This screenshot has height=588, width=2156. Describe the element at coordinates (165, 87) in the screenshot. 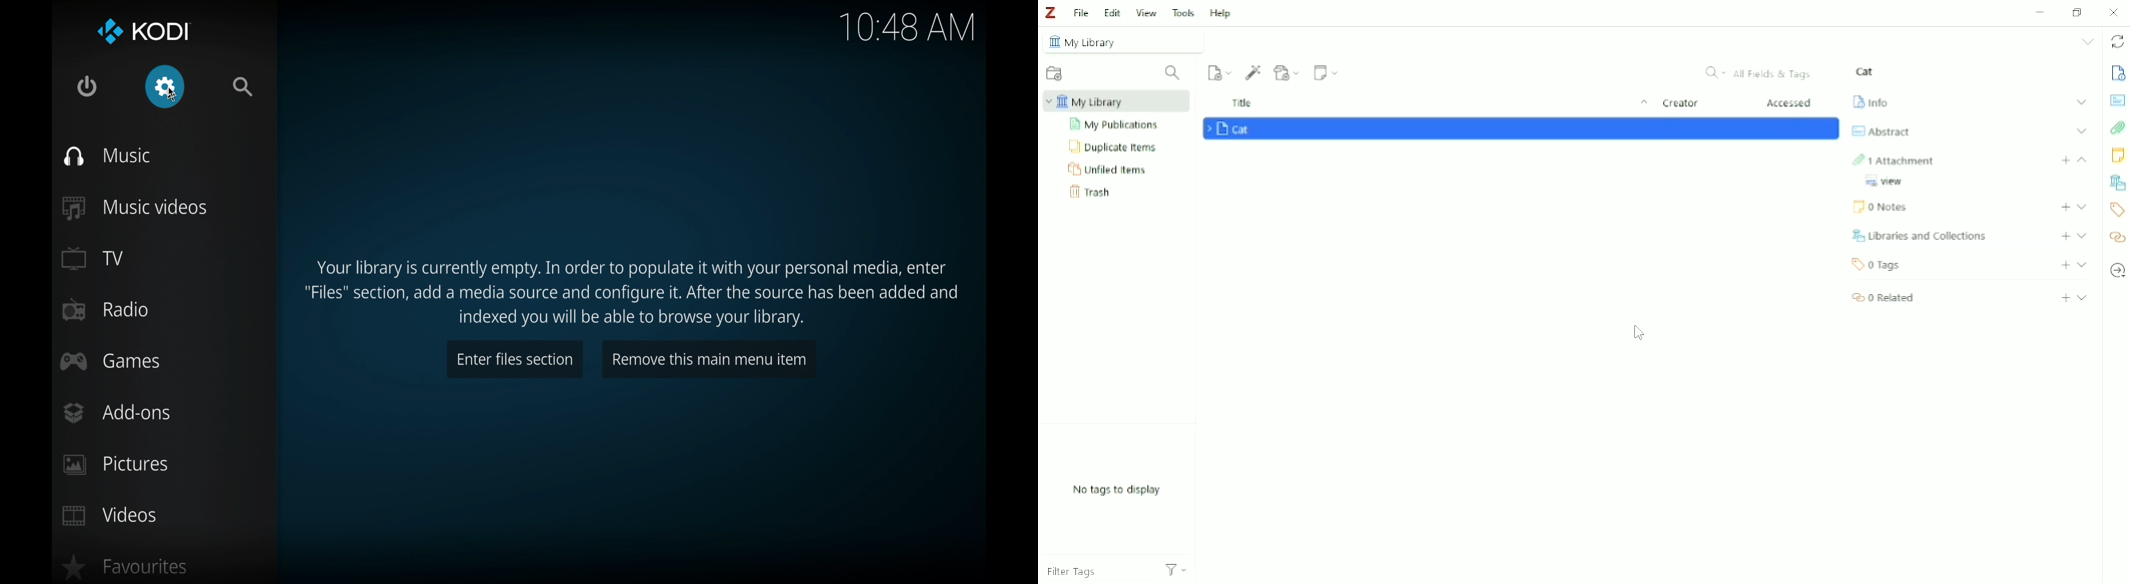

I see `settings` at that location.